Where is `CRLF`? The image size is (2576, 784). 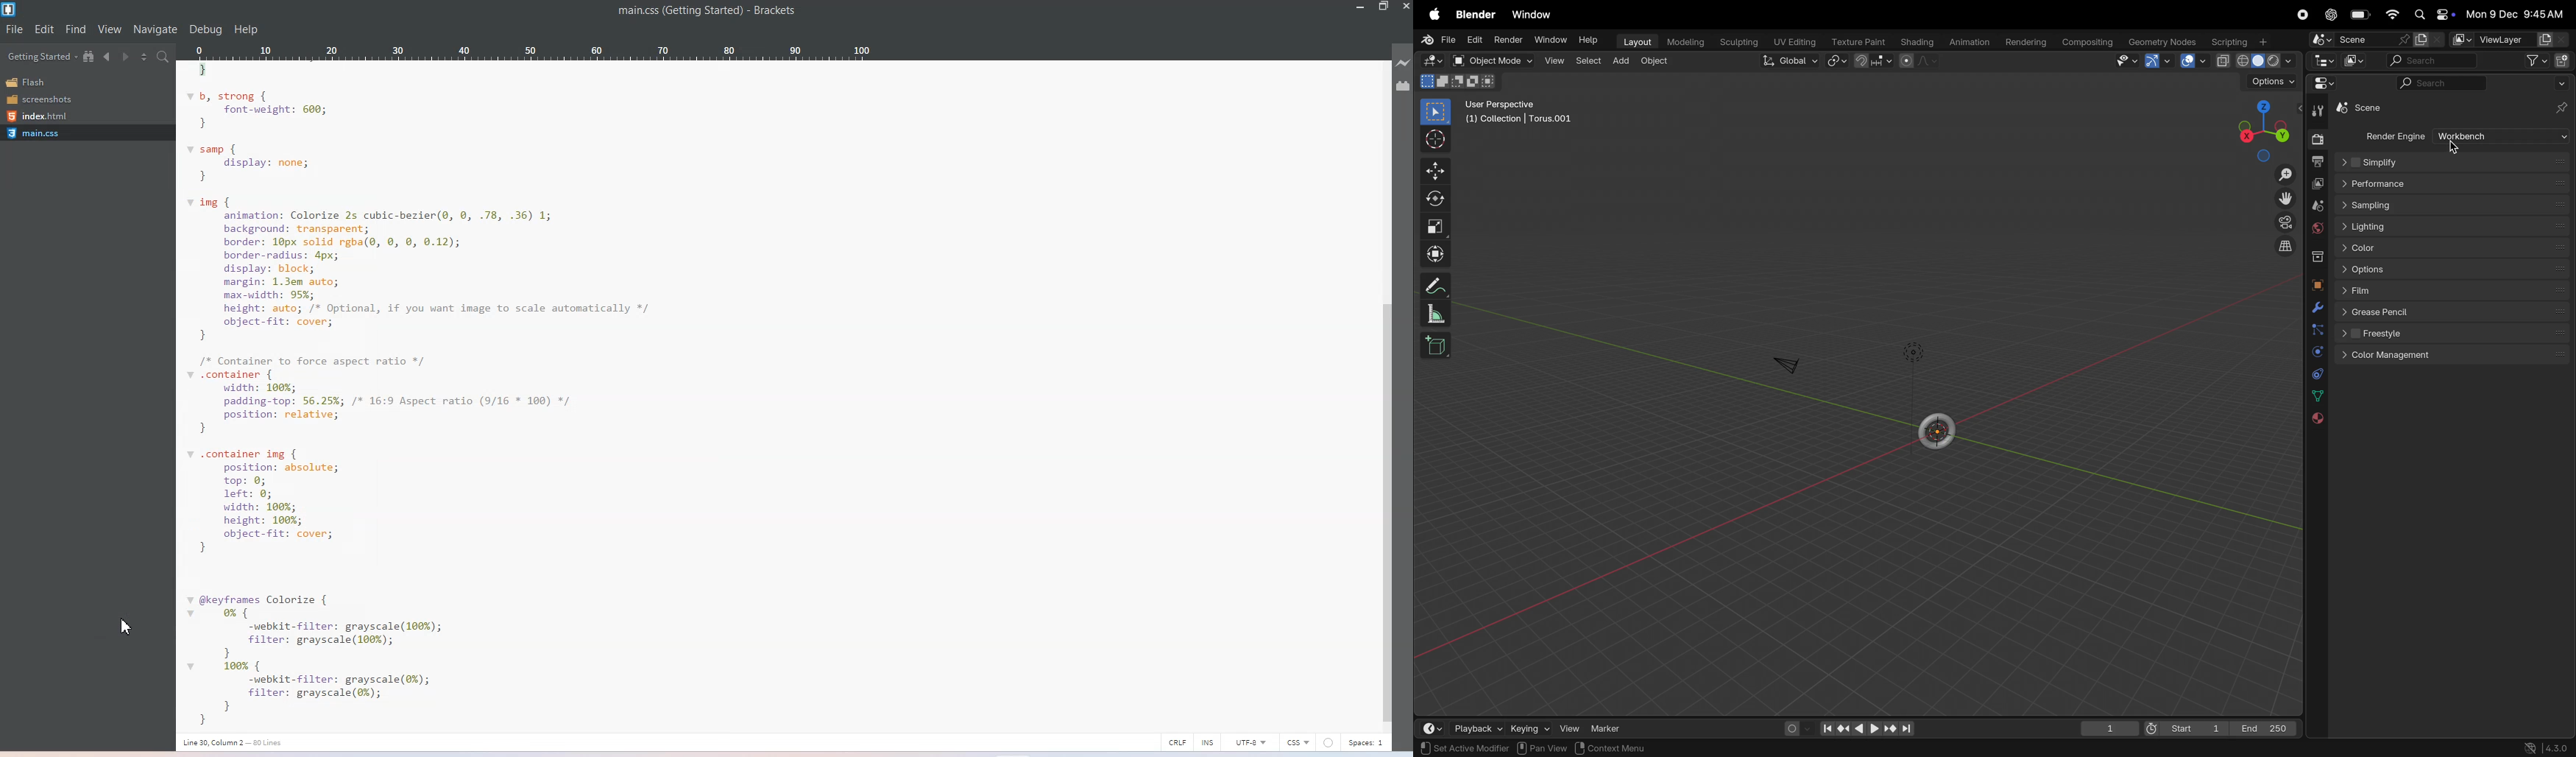
CRLF is located at coordinates (1175, 741).